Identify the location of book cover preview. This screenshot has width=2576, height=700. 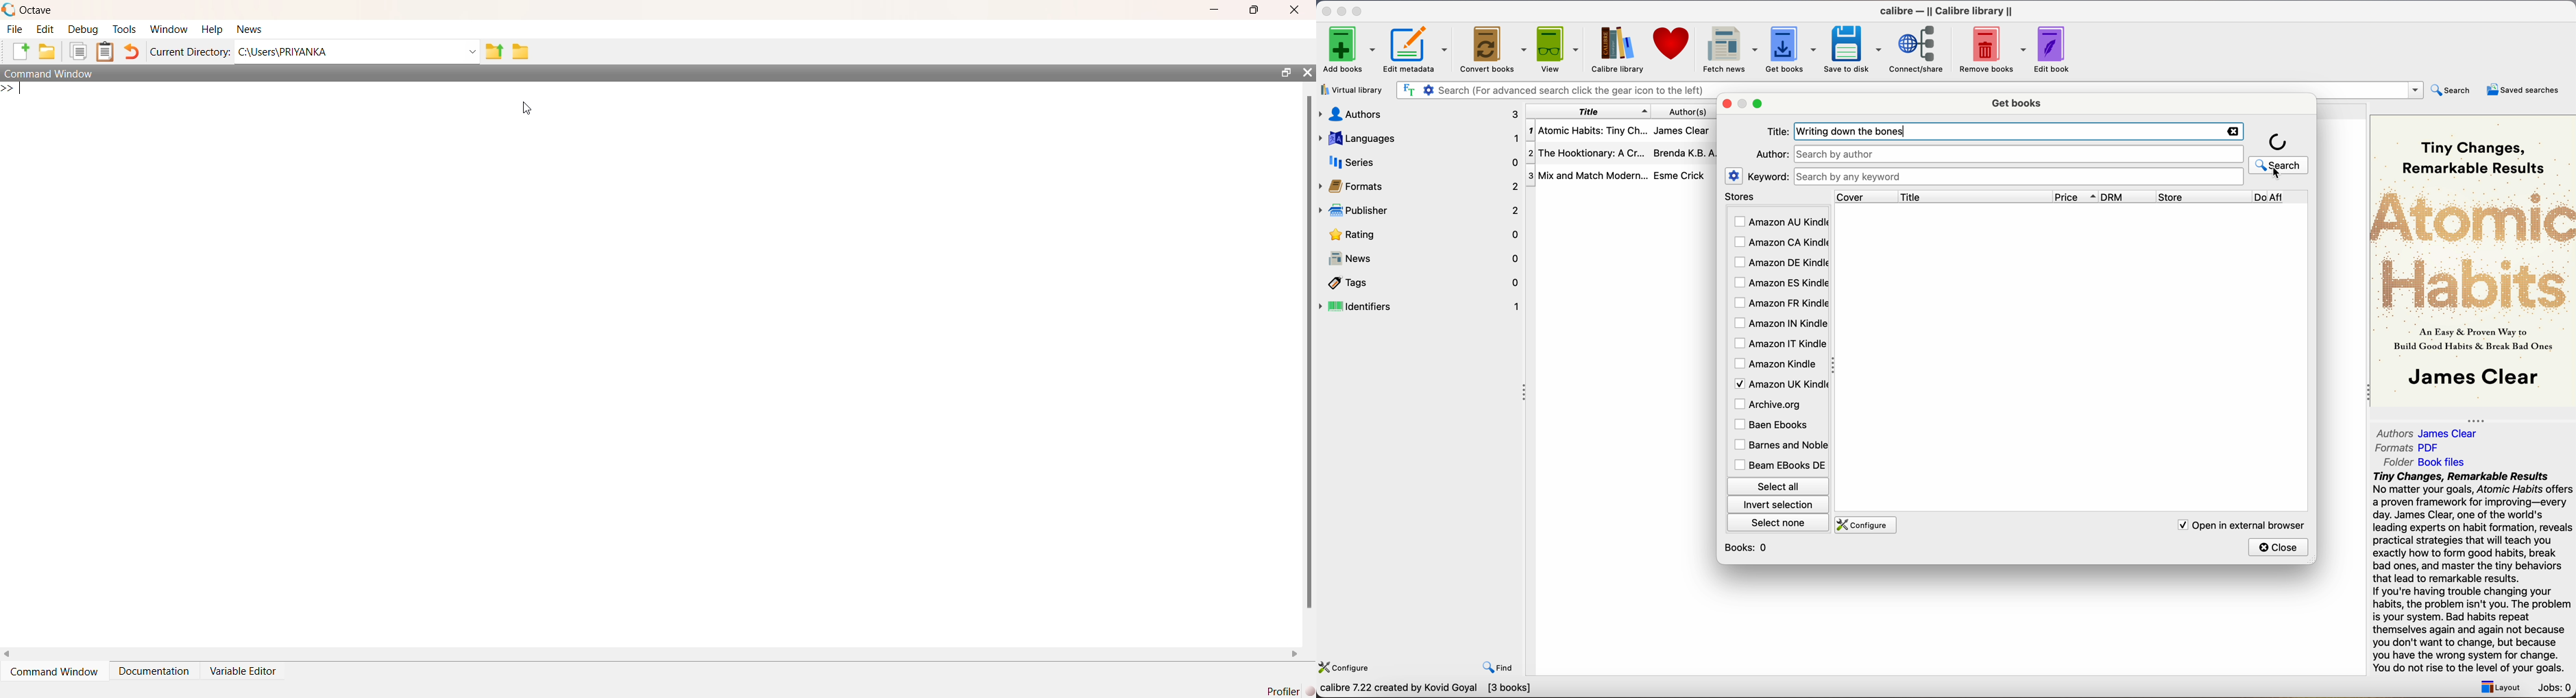
(2475, 259).